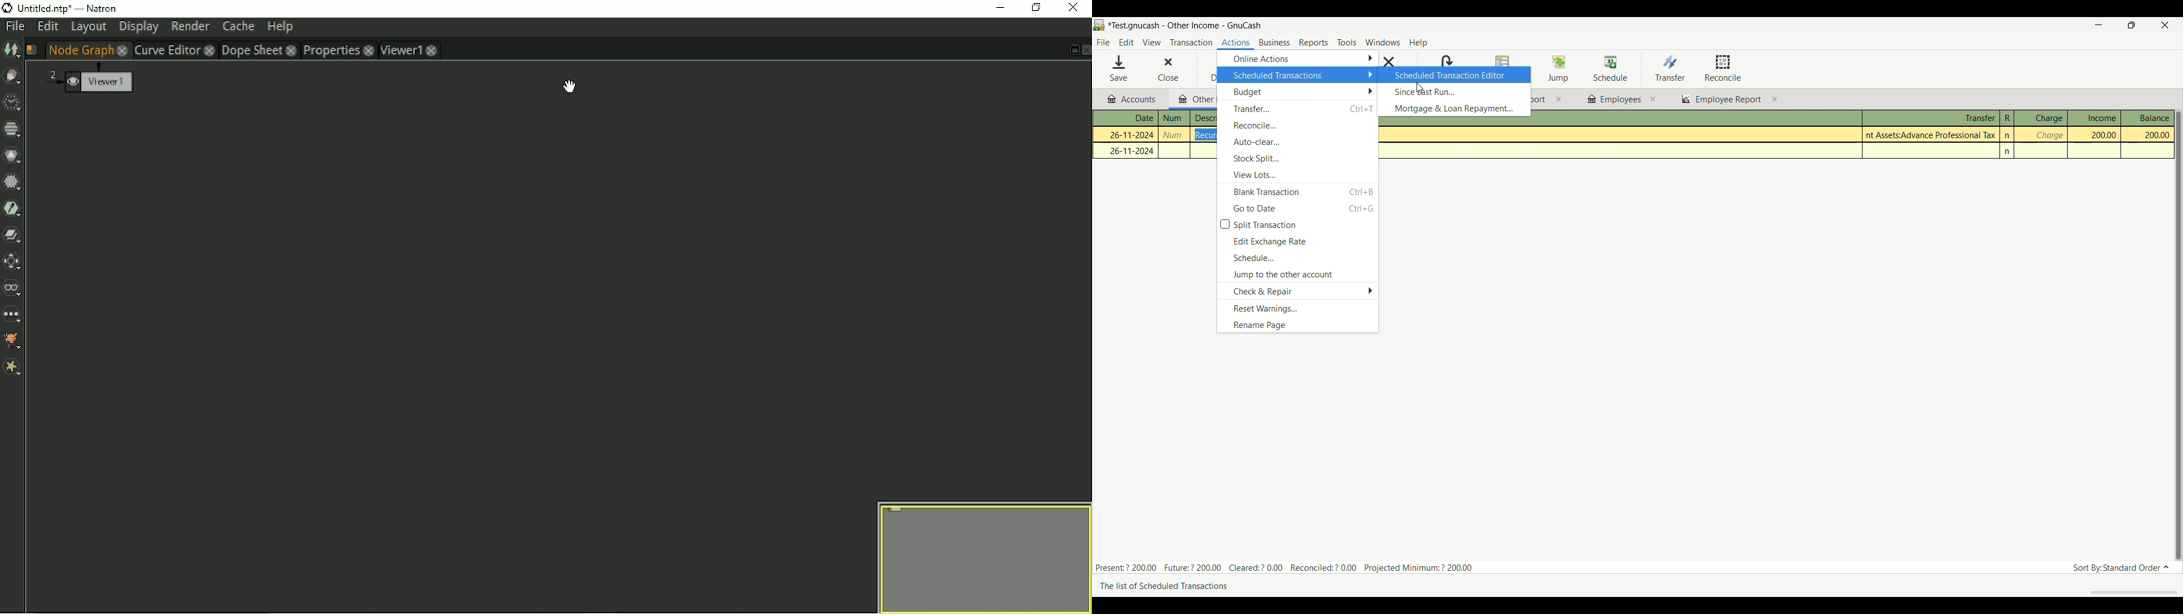 This screenshot has width=2184, height=616. Describe the element at coordinates (1931, 117) in the screenshot. I see `Transfer column` at that location.